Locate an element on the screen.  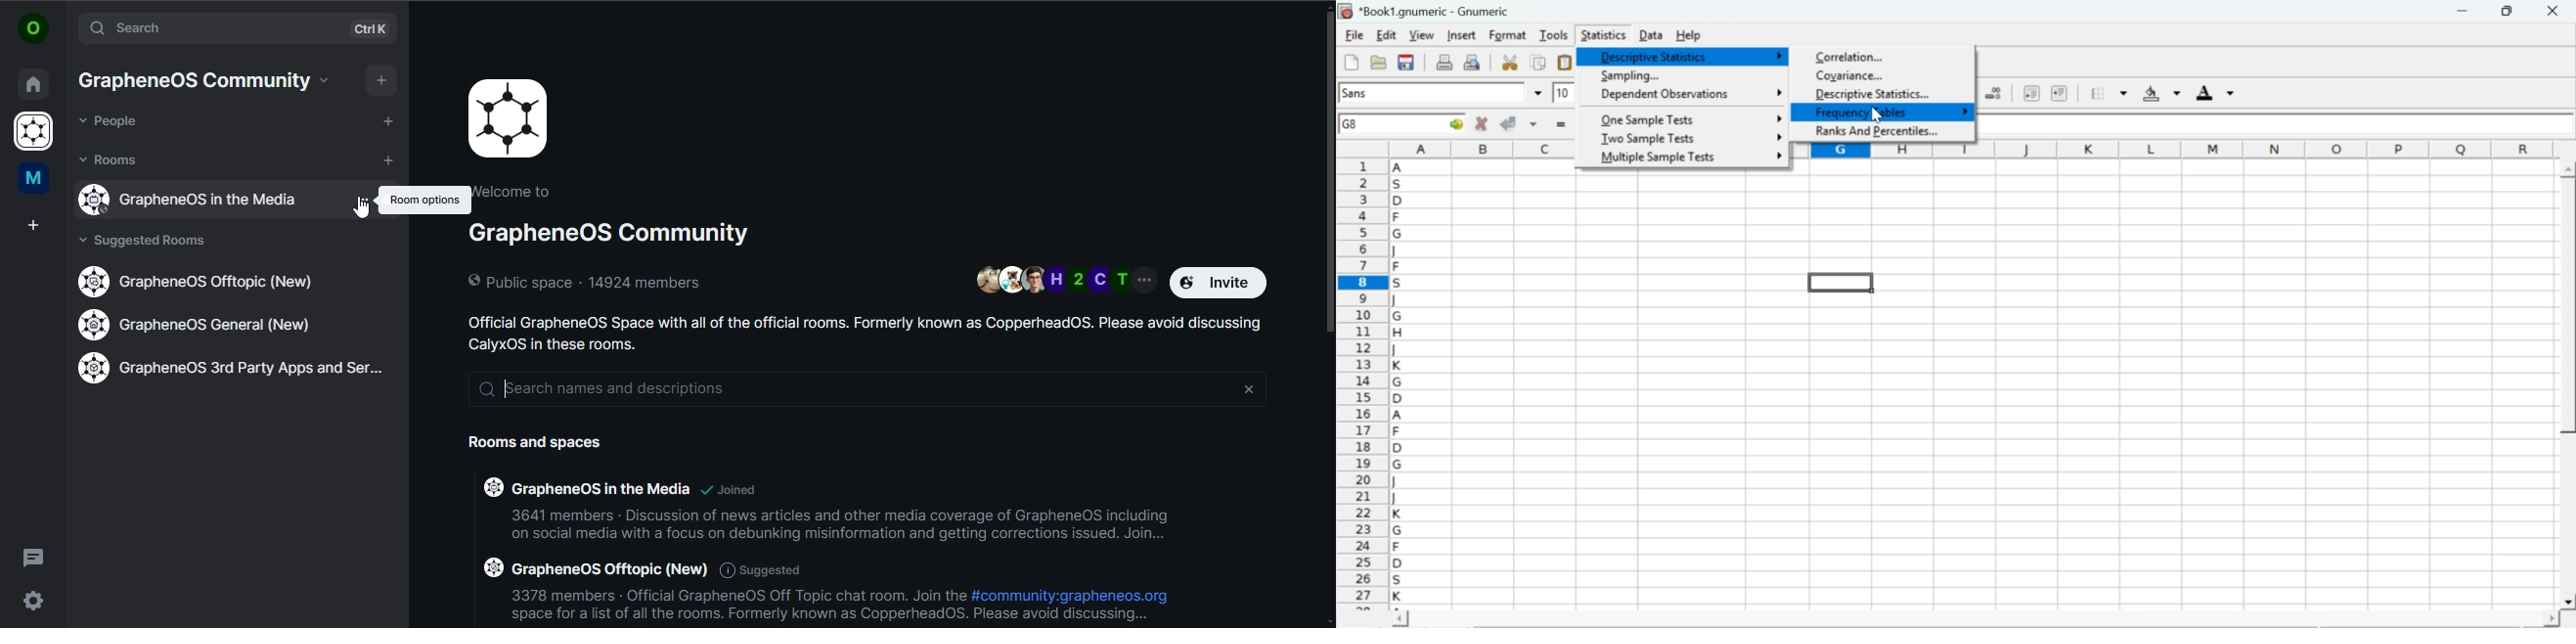
paste is located at coordinates (1567, 63).